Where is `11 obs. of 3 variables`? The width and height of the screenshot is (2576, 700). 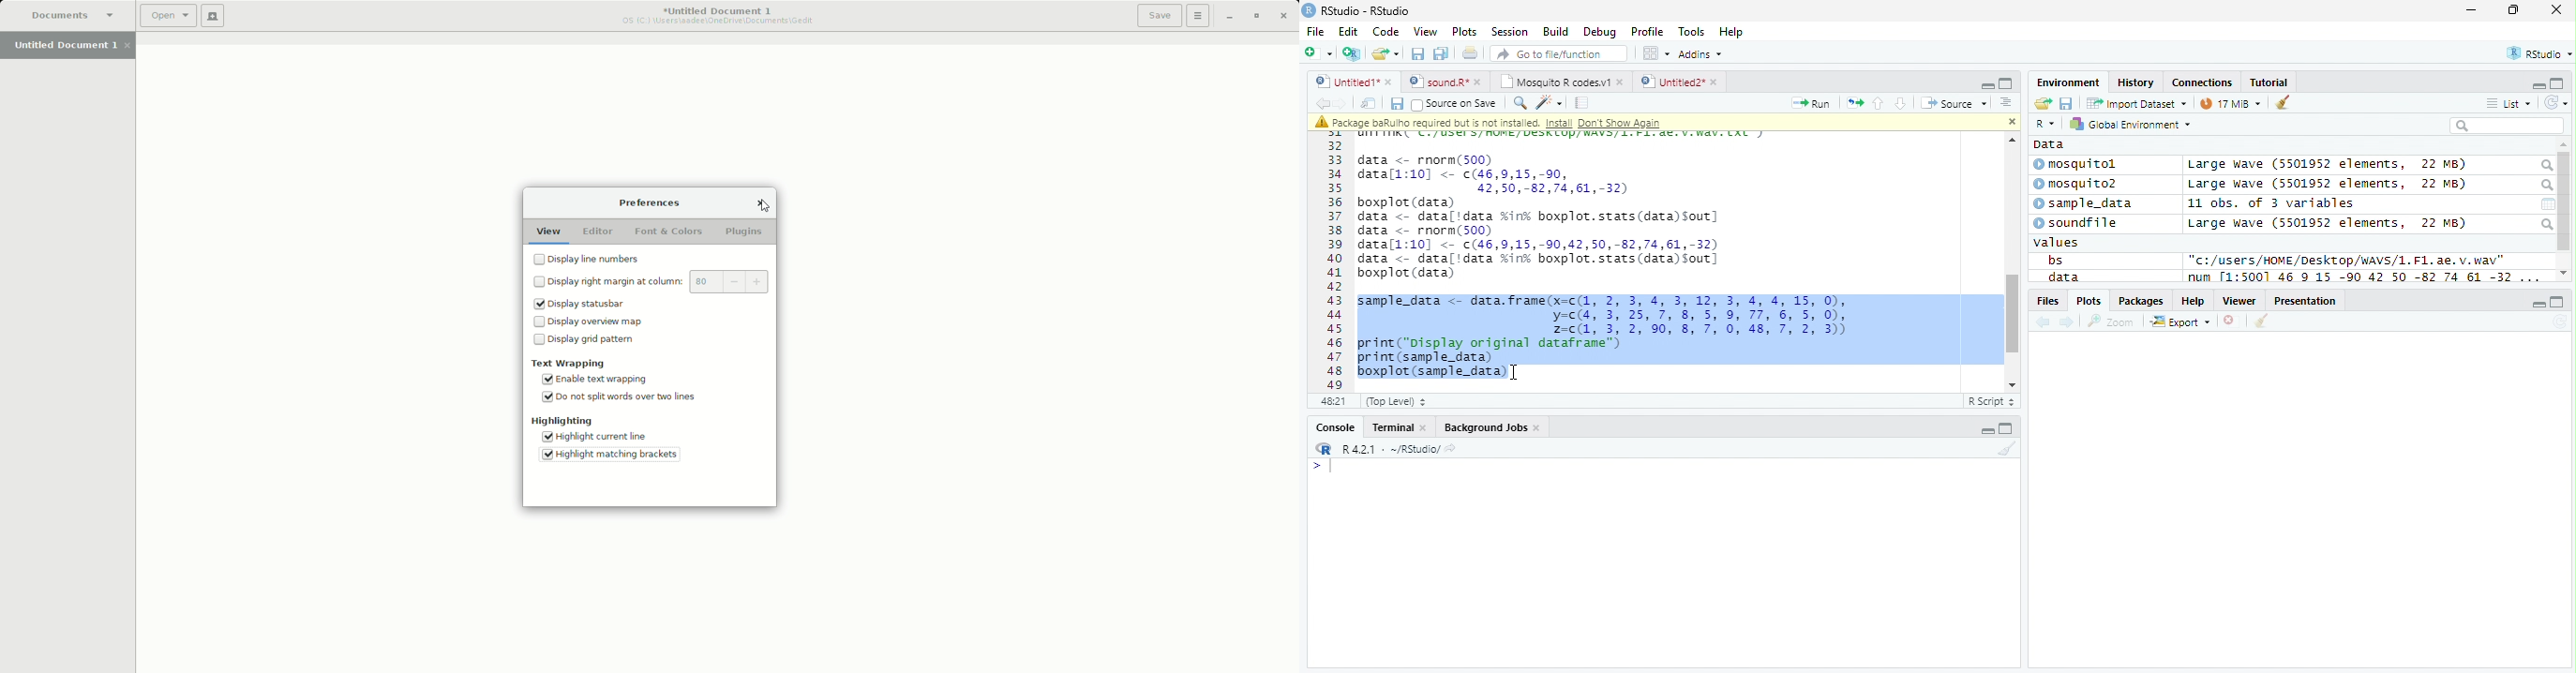
11 obs. of 3 variables is located at coordinates (2271, 203).